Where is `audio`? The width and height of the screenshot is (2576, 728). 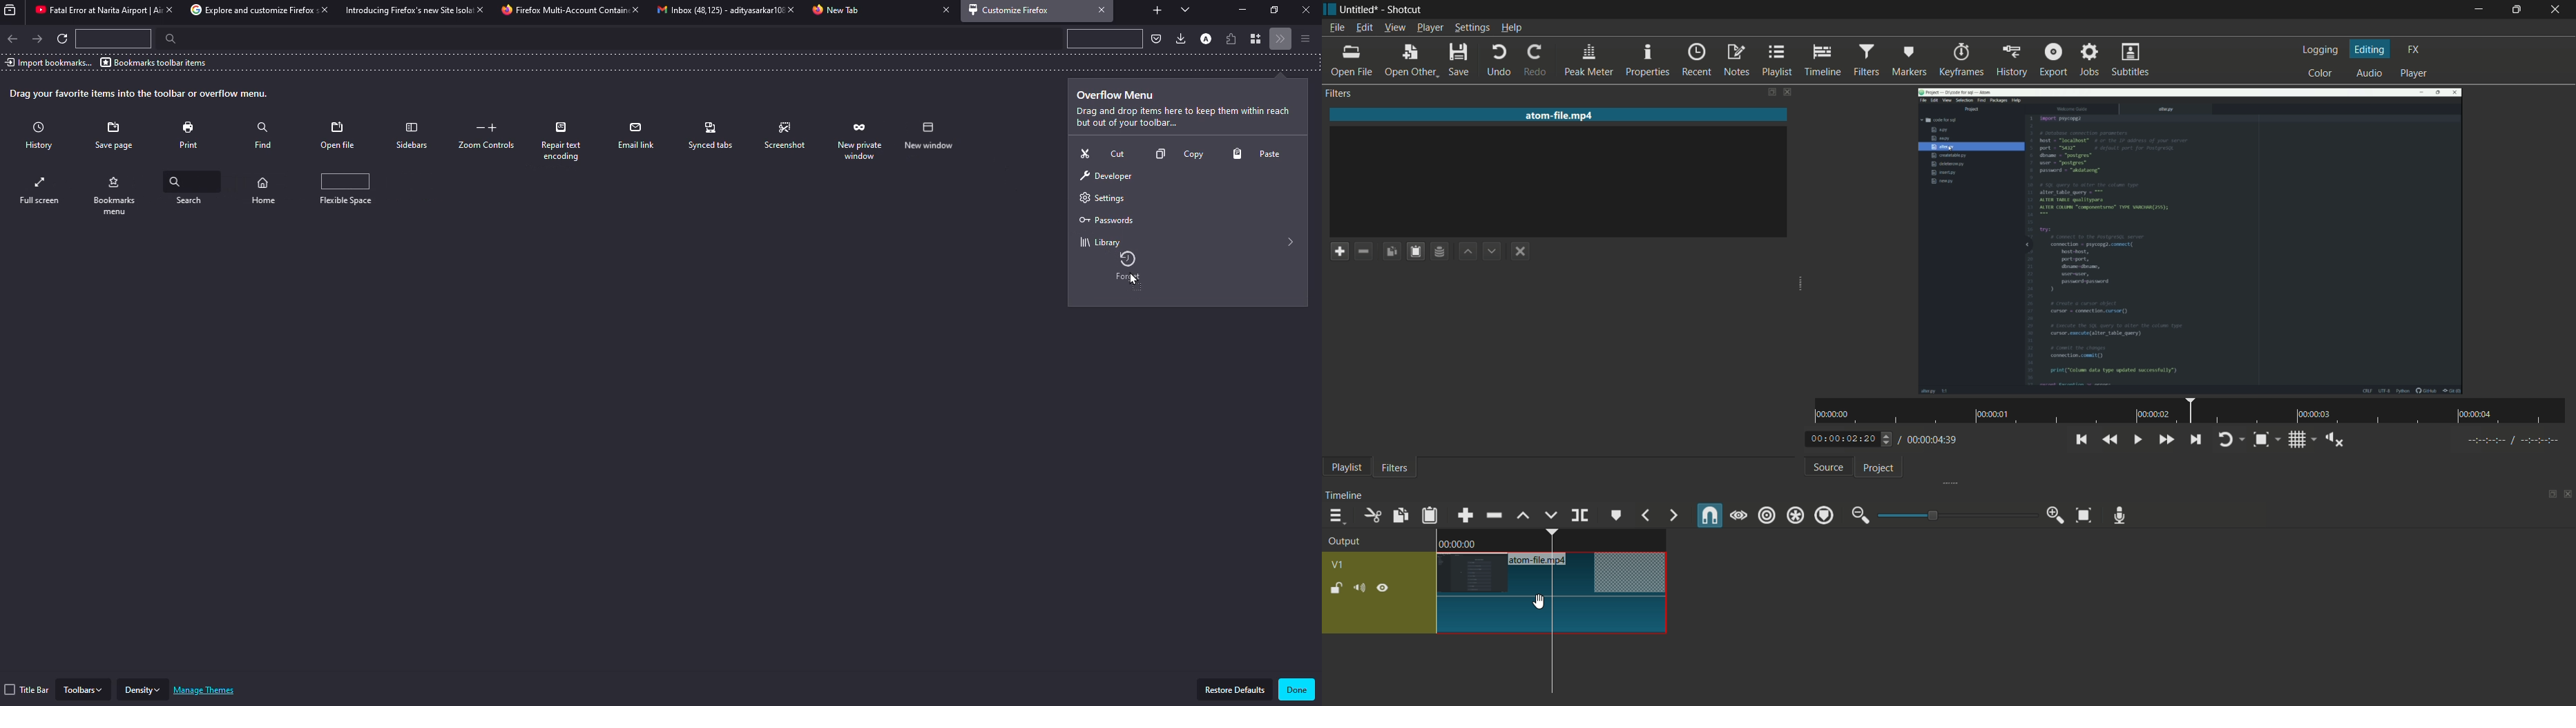 audio is located at coordinates (2371, 72).